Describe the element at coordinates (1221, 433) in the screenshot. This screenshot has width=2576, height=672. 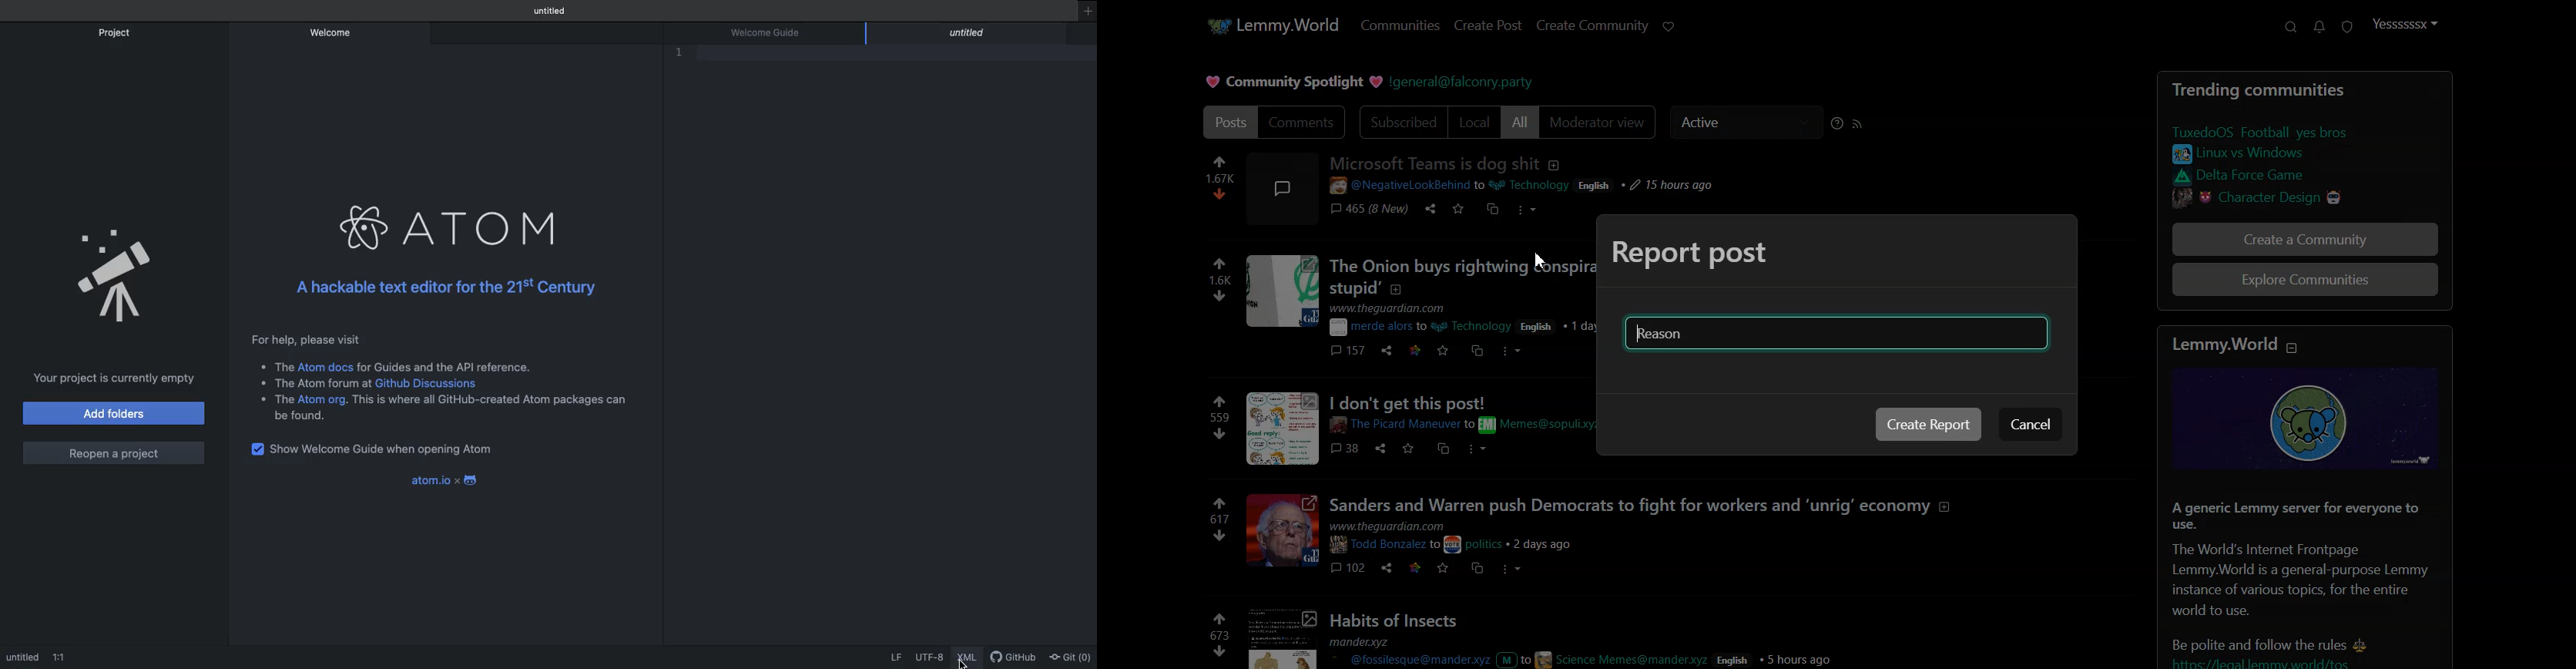
I see `dislike` at that location.